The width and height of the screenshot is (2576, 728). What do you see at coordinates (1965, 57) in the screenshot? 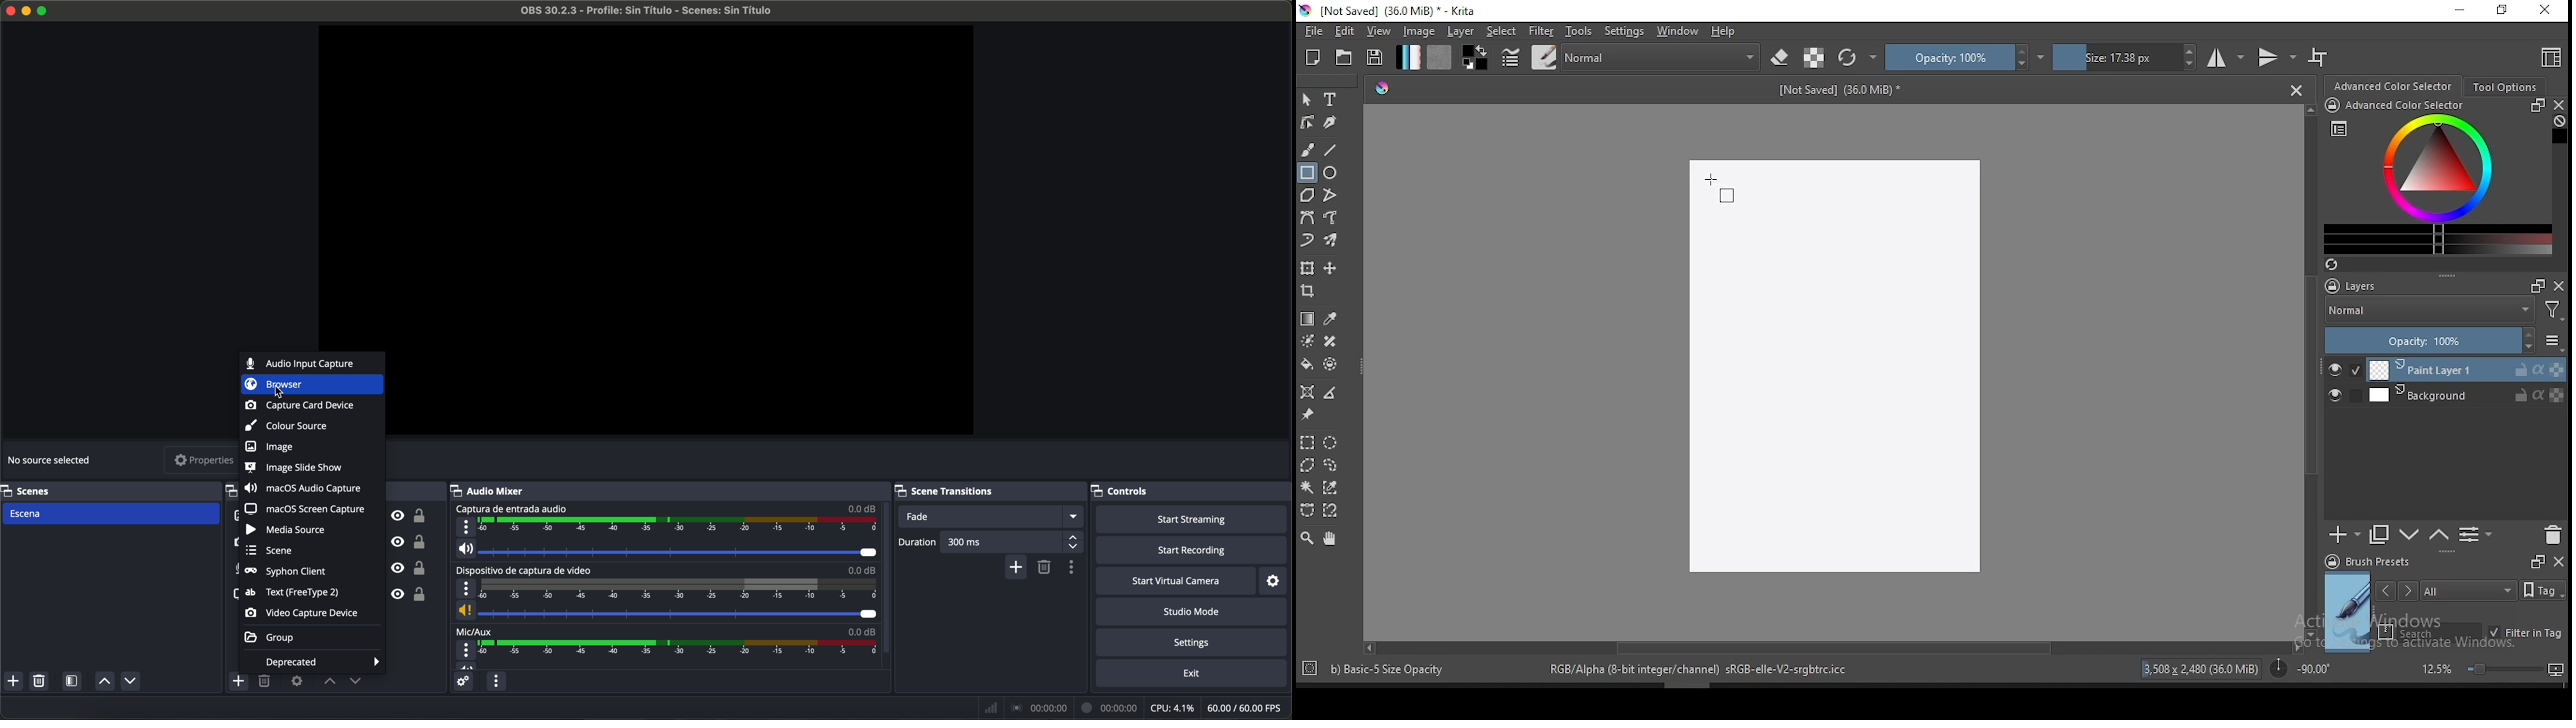
I see `opacity` at bounding box center [1965, 57].